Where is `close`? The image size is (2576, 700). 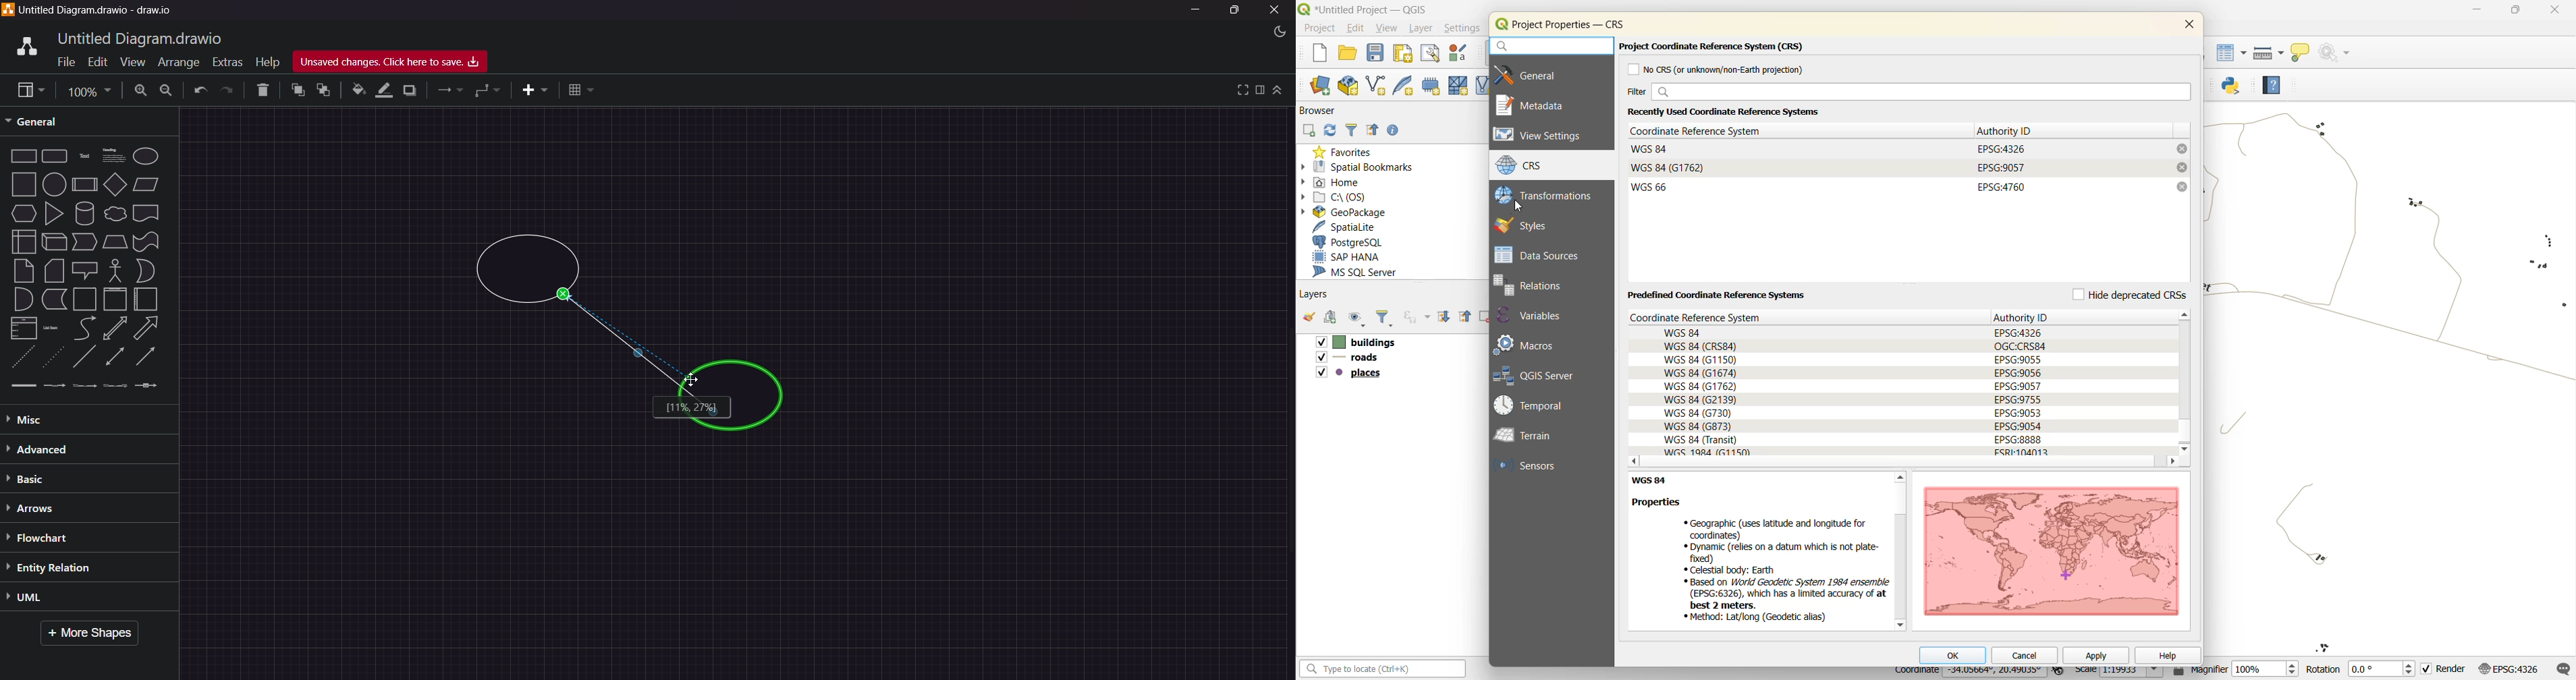 close is located at coordinates (2187, 26).